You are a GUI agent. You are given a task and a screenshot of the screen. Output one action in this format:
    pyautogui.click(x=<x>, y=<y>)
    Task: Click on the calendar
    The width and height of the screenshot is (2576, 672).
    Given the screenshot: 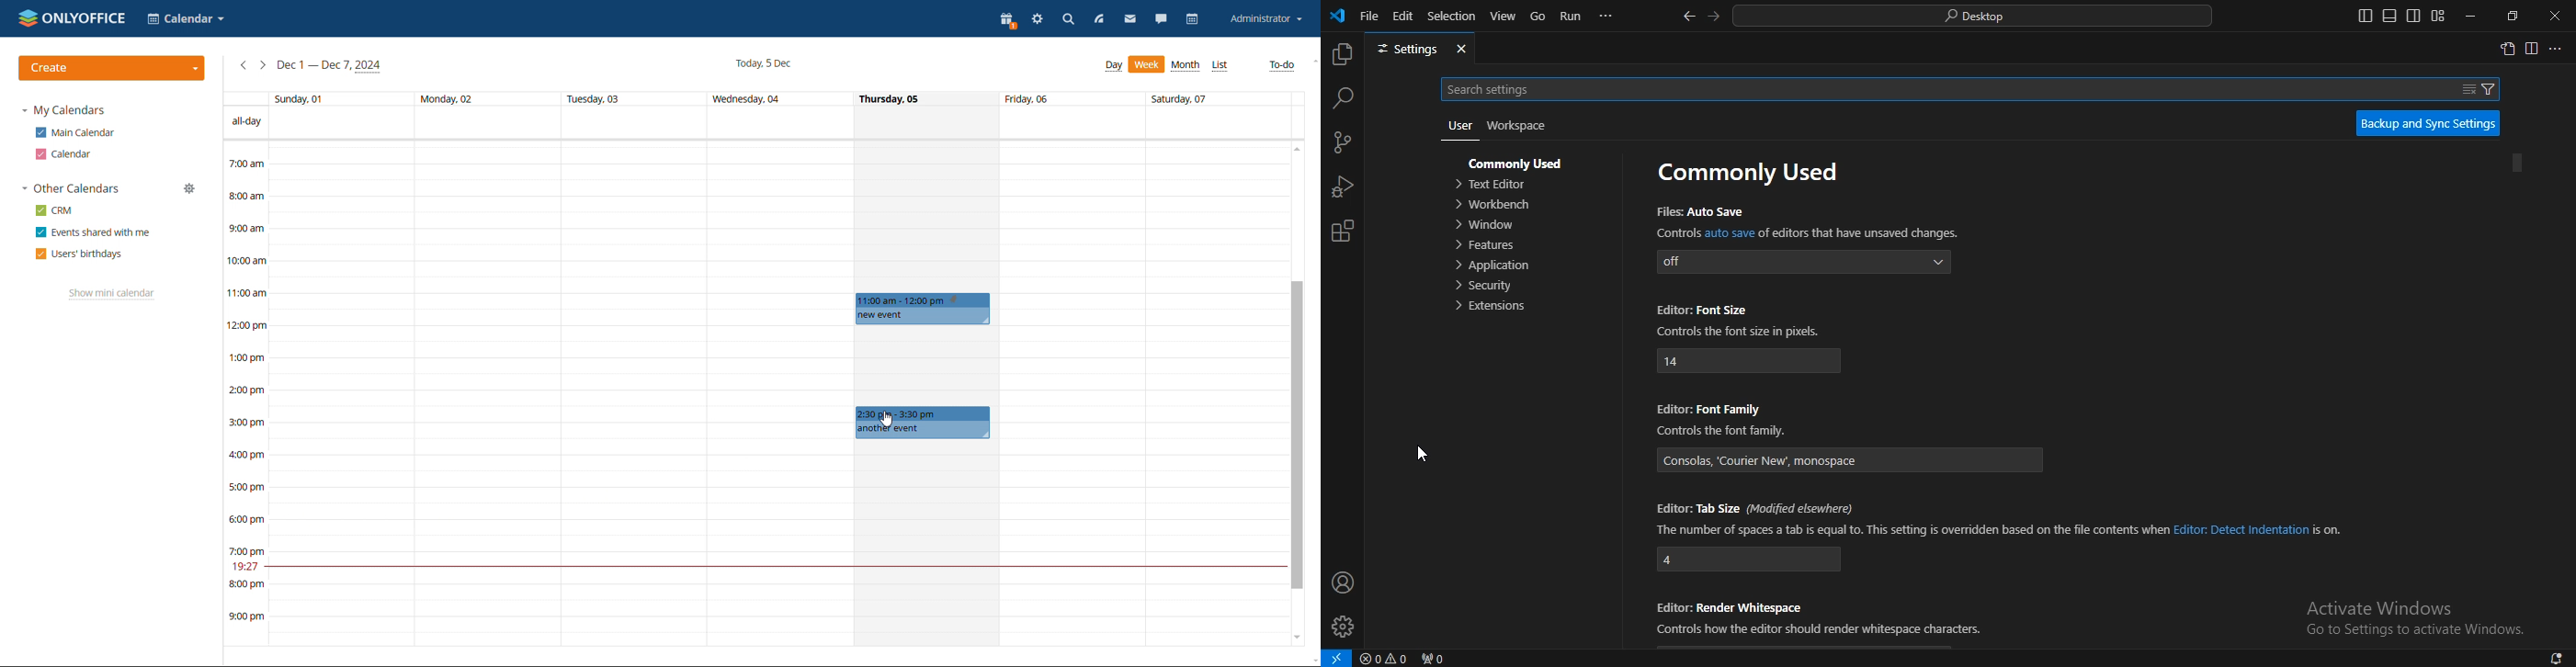 What is the action you would take?
    pyautogui.click(x=1193, y=19)
    